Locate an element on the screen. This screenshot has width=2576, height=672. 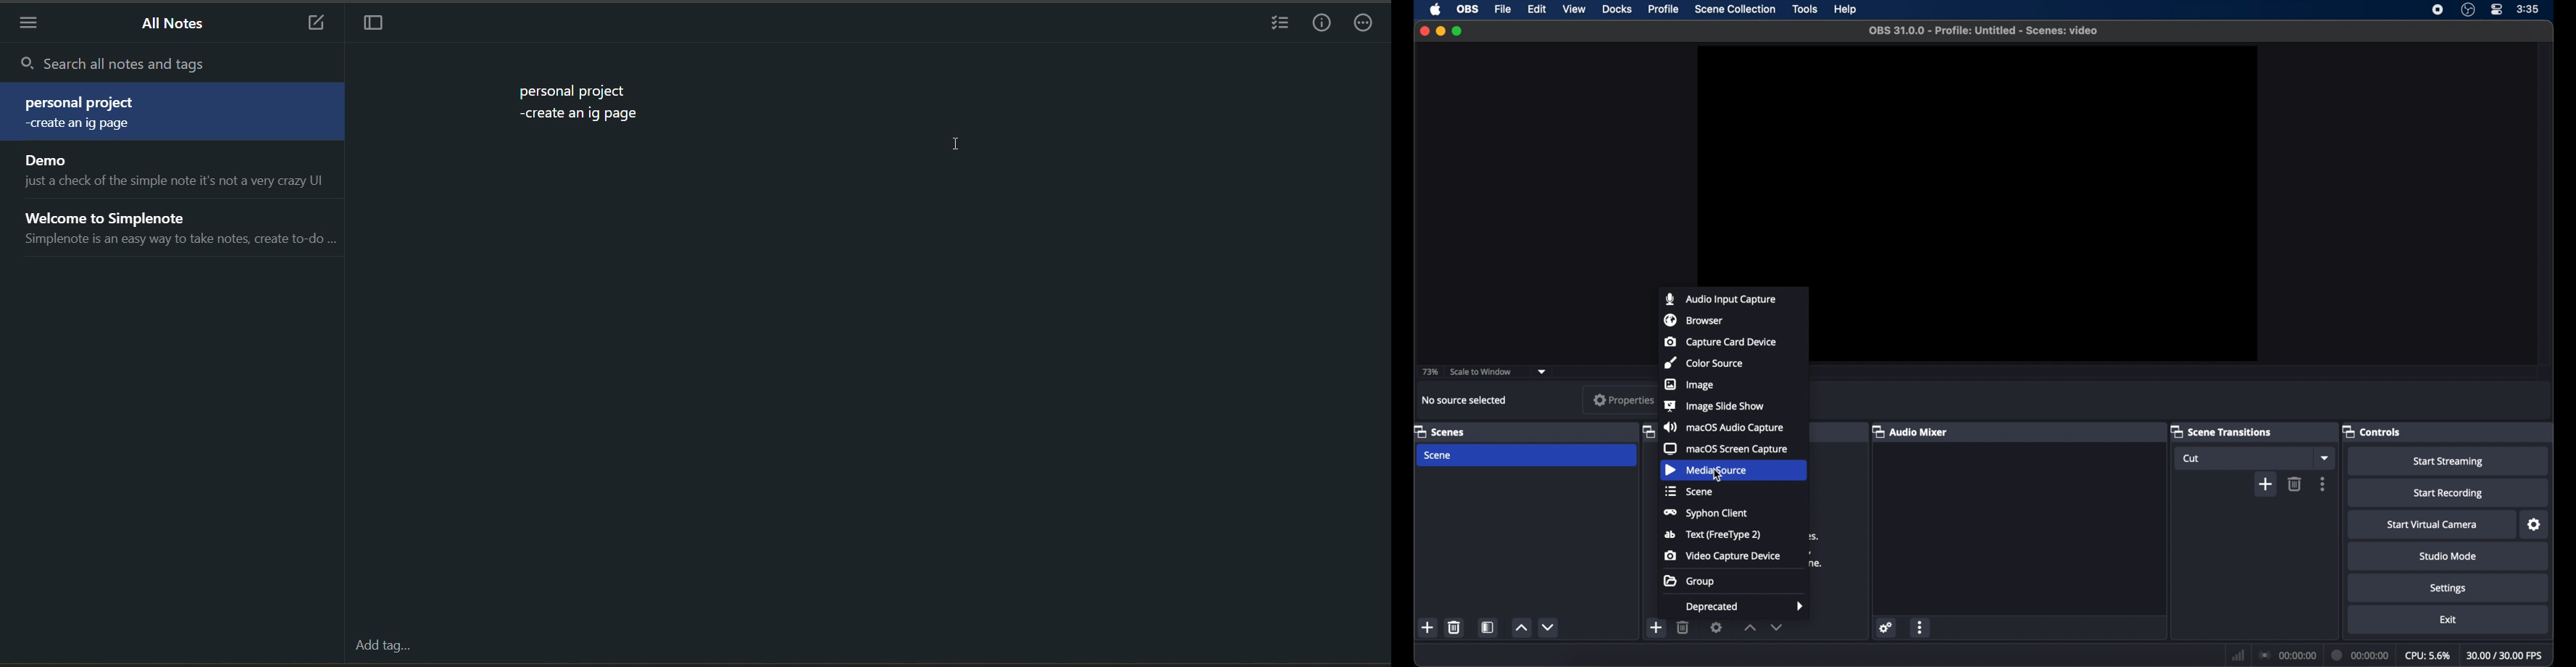
actions is located at coordinates (1370, 25).